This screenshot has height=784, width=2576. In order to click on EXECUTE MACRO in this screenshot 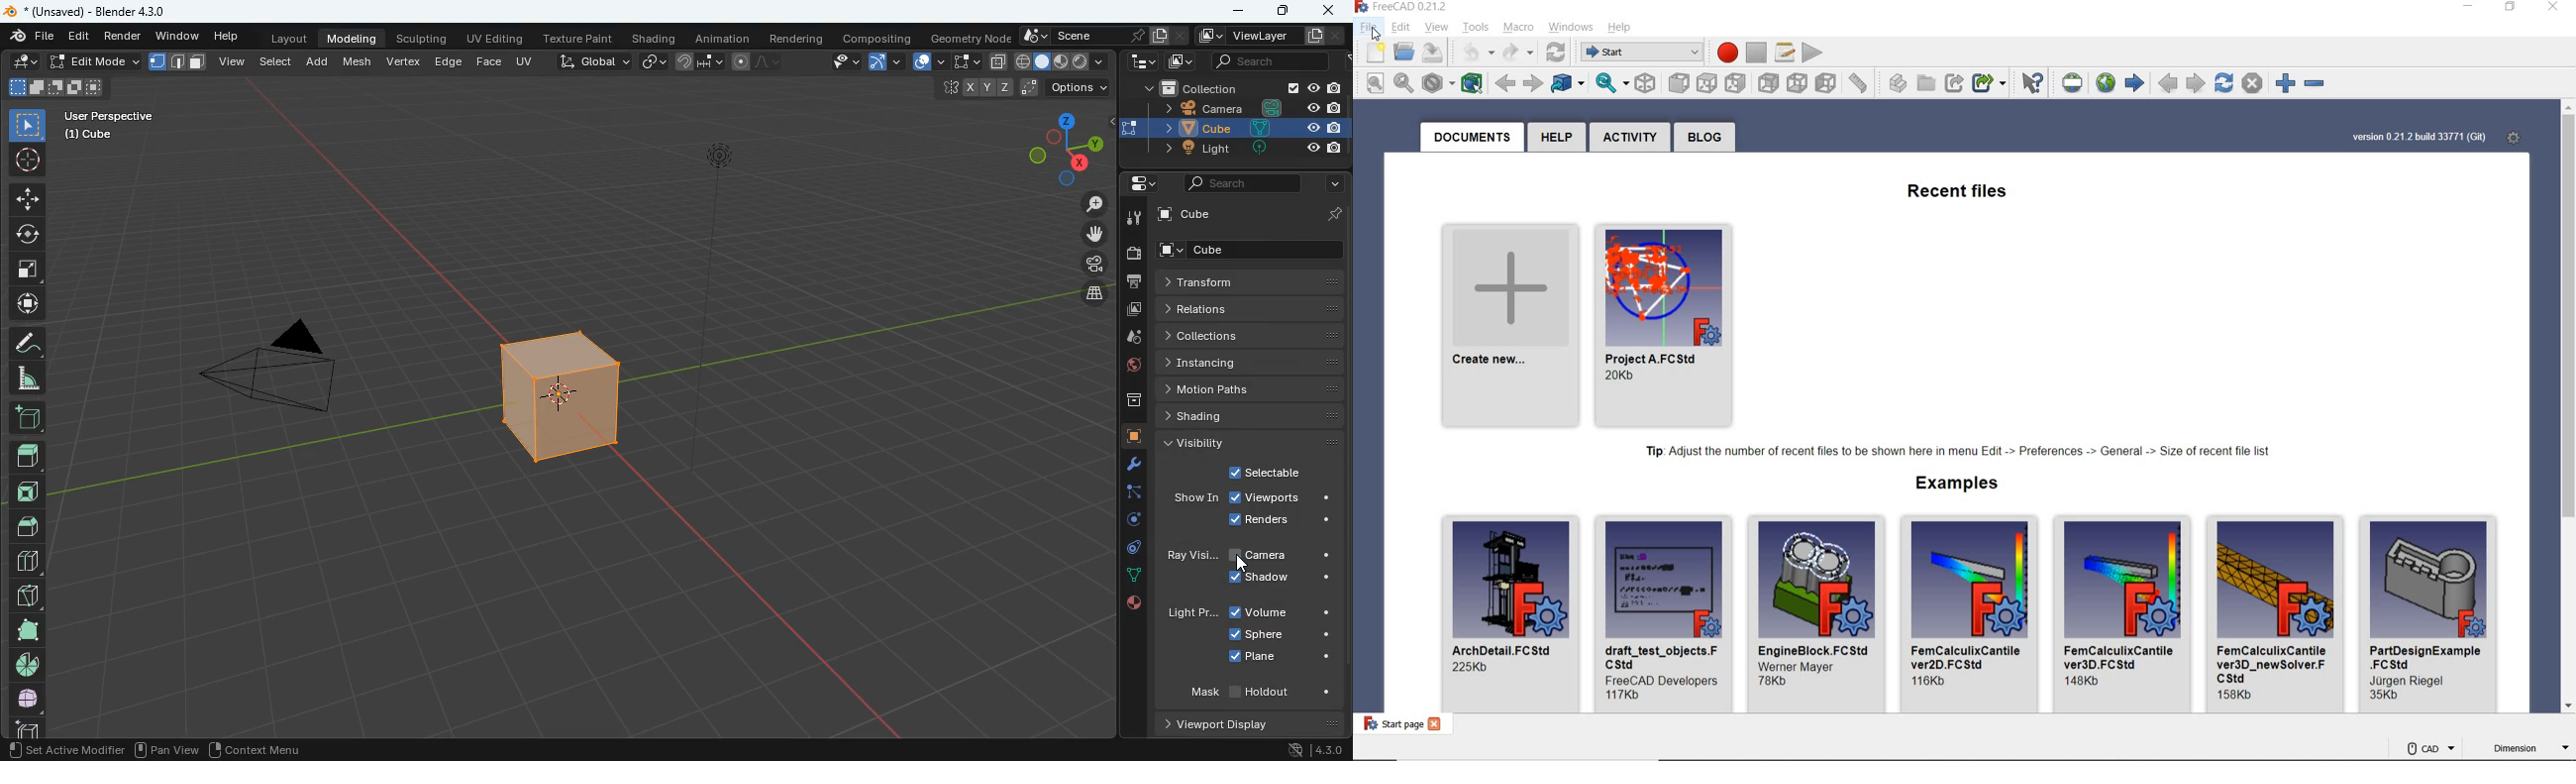, I will do `click(1813, 52)`.